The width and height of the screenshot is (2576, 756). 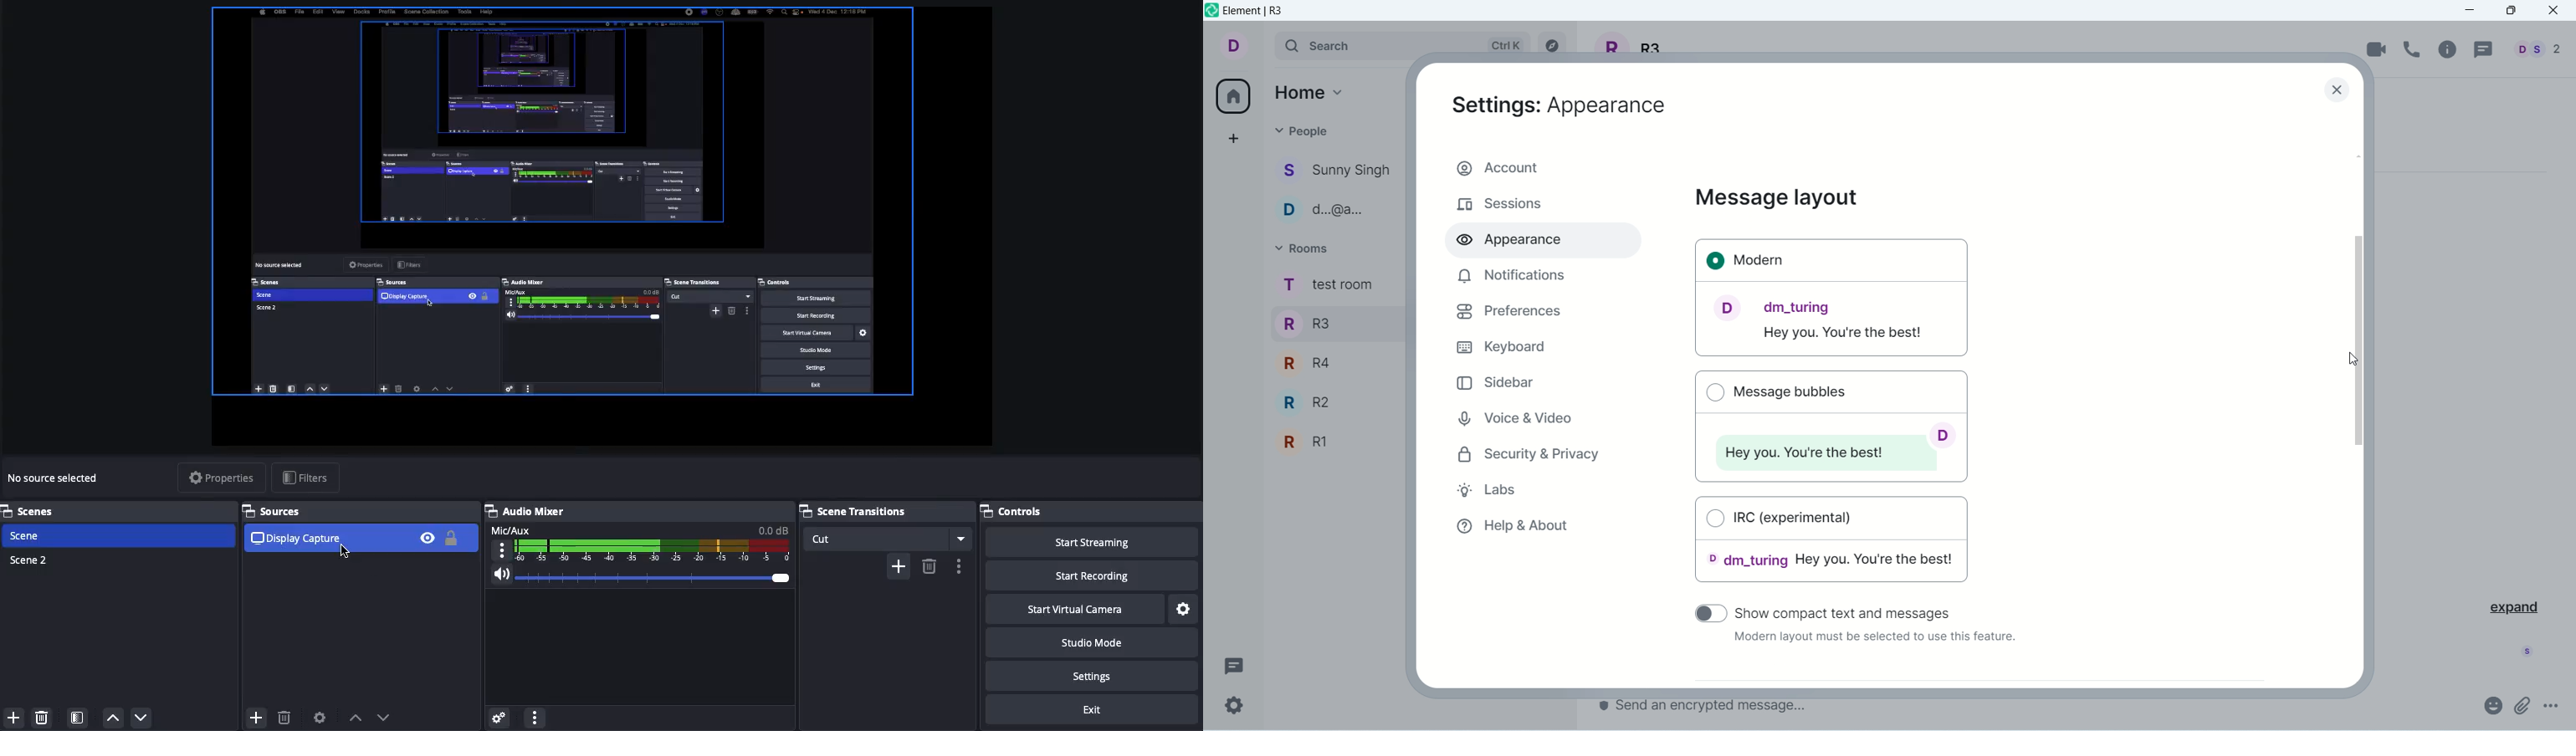 I want to click on Unlocked, so click(x=452, y=539).